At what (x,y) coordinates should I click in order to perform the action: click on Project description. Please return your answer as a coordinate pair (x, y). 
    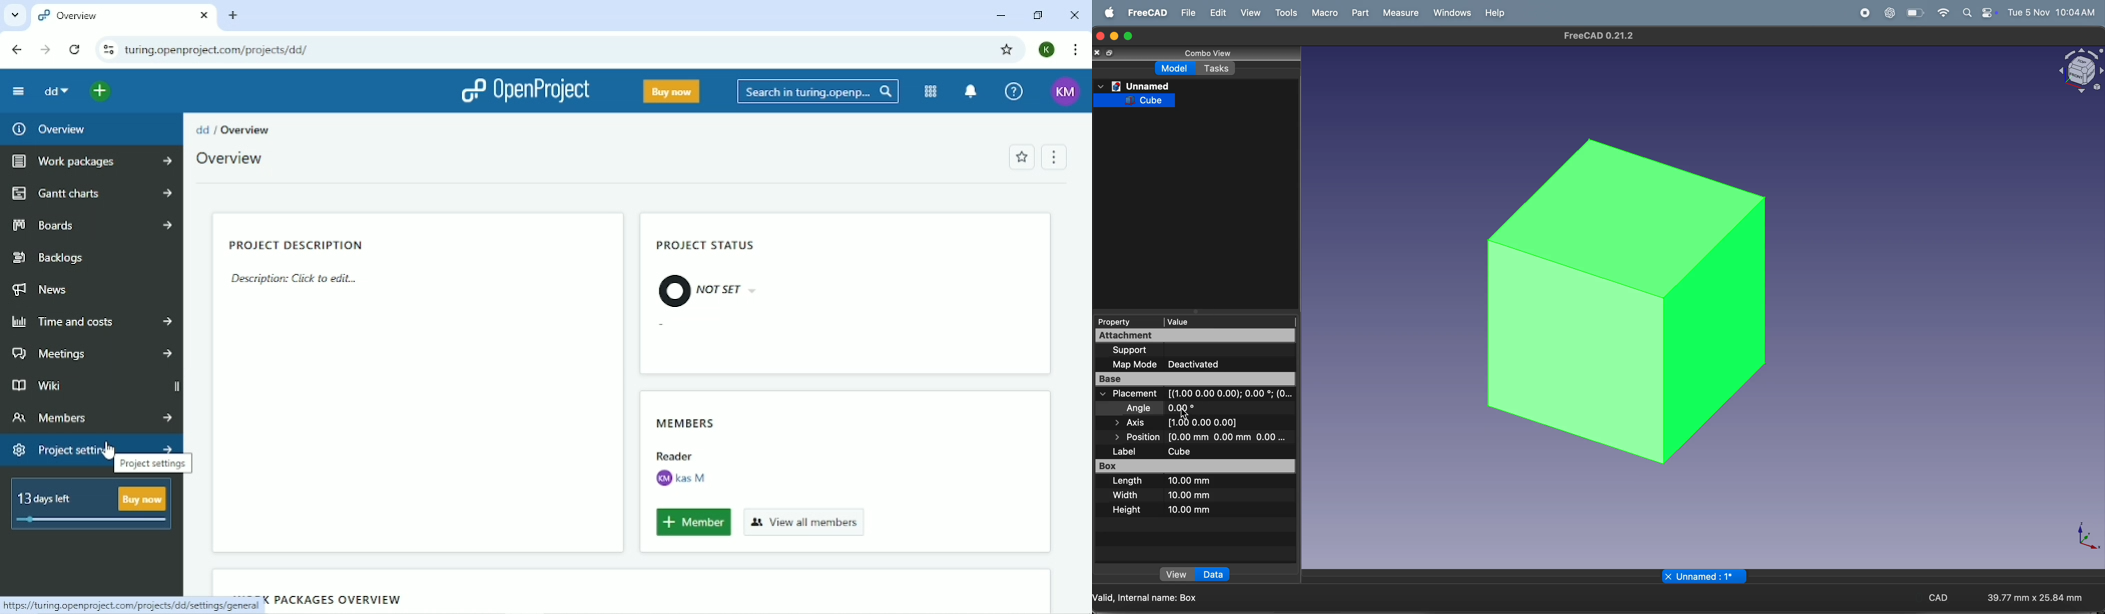
    Looking at the image, I should click on (295, 246).